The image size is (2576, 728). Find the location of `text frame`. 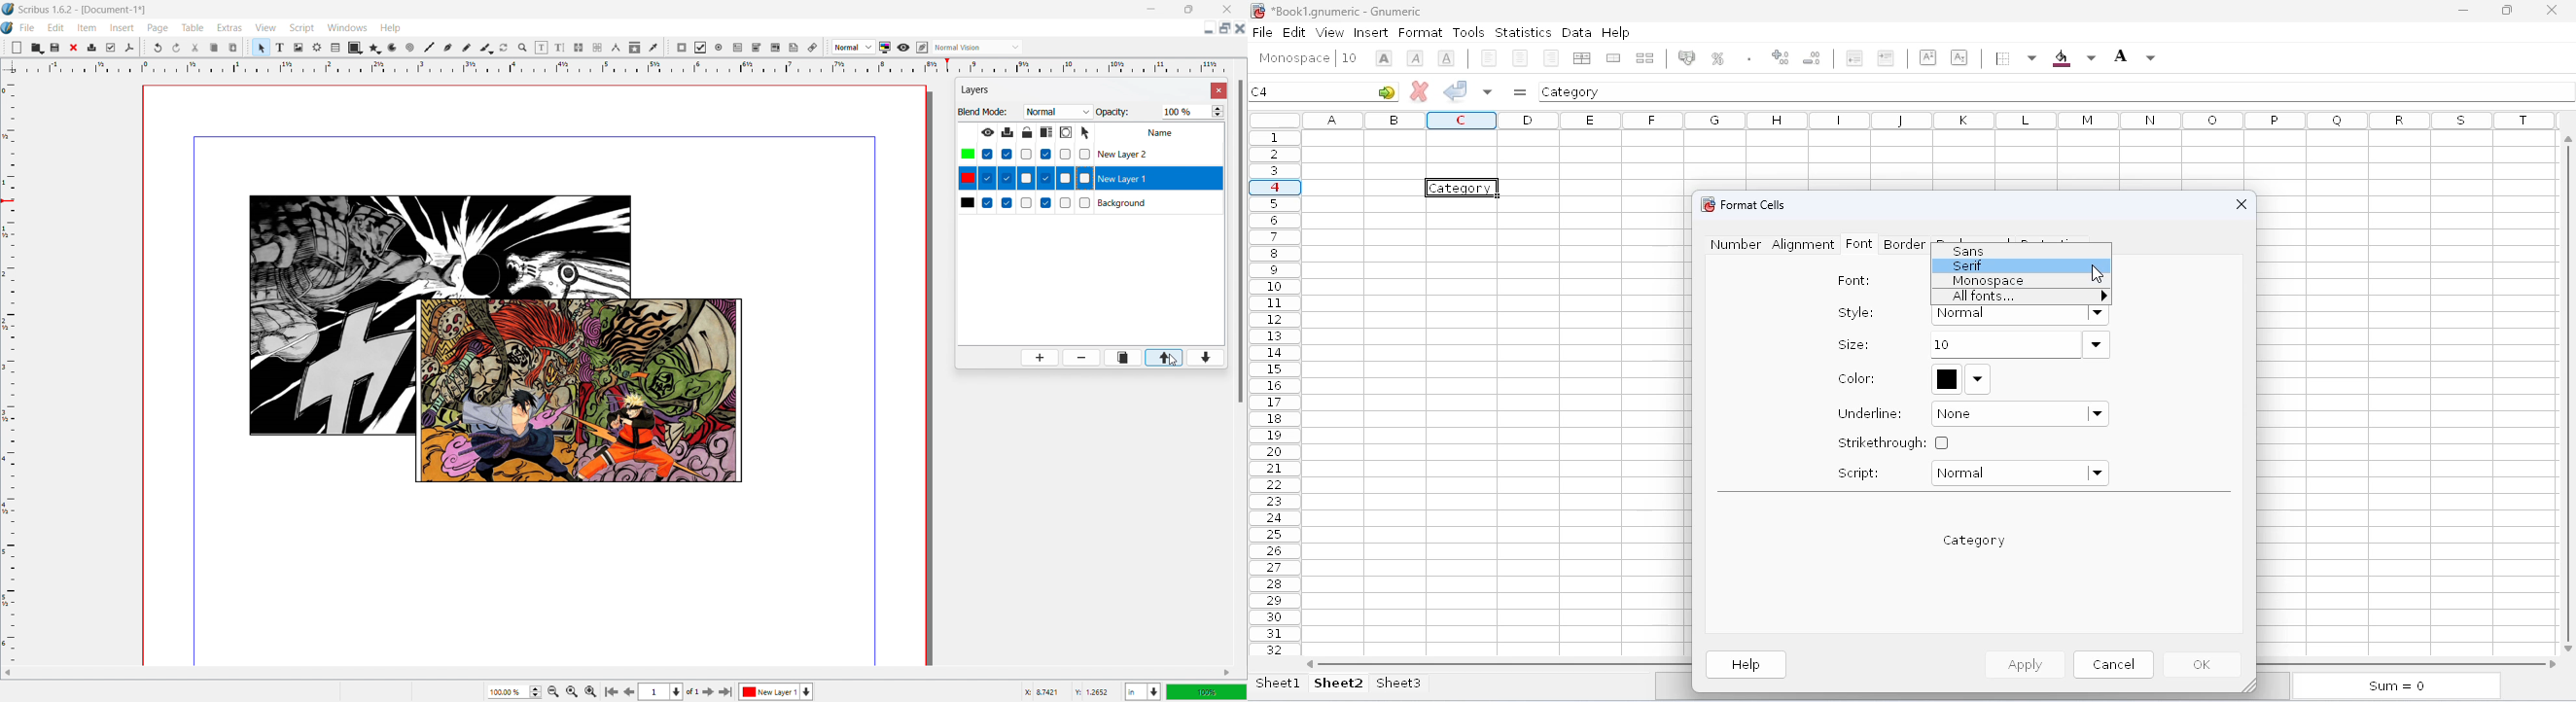

text frame is located at coordinates (281, 47).